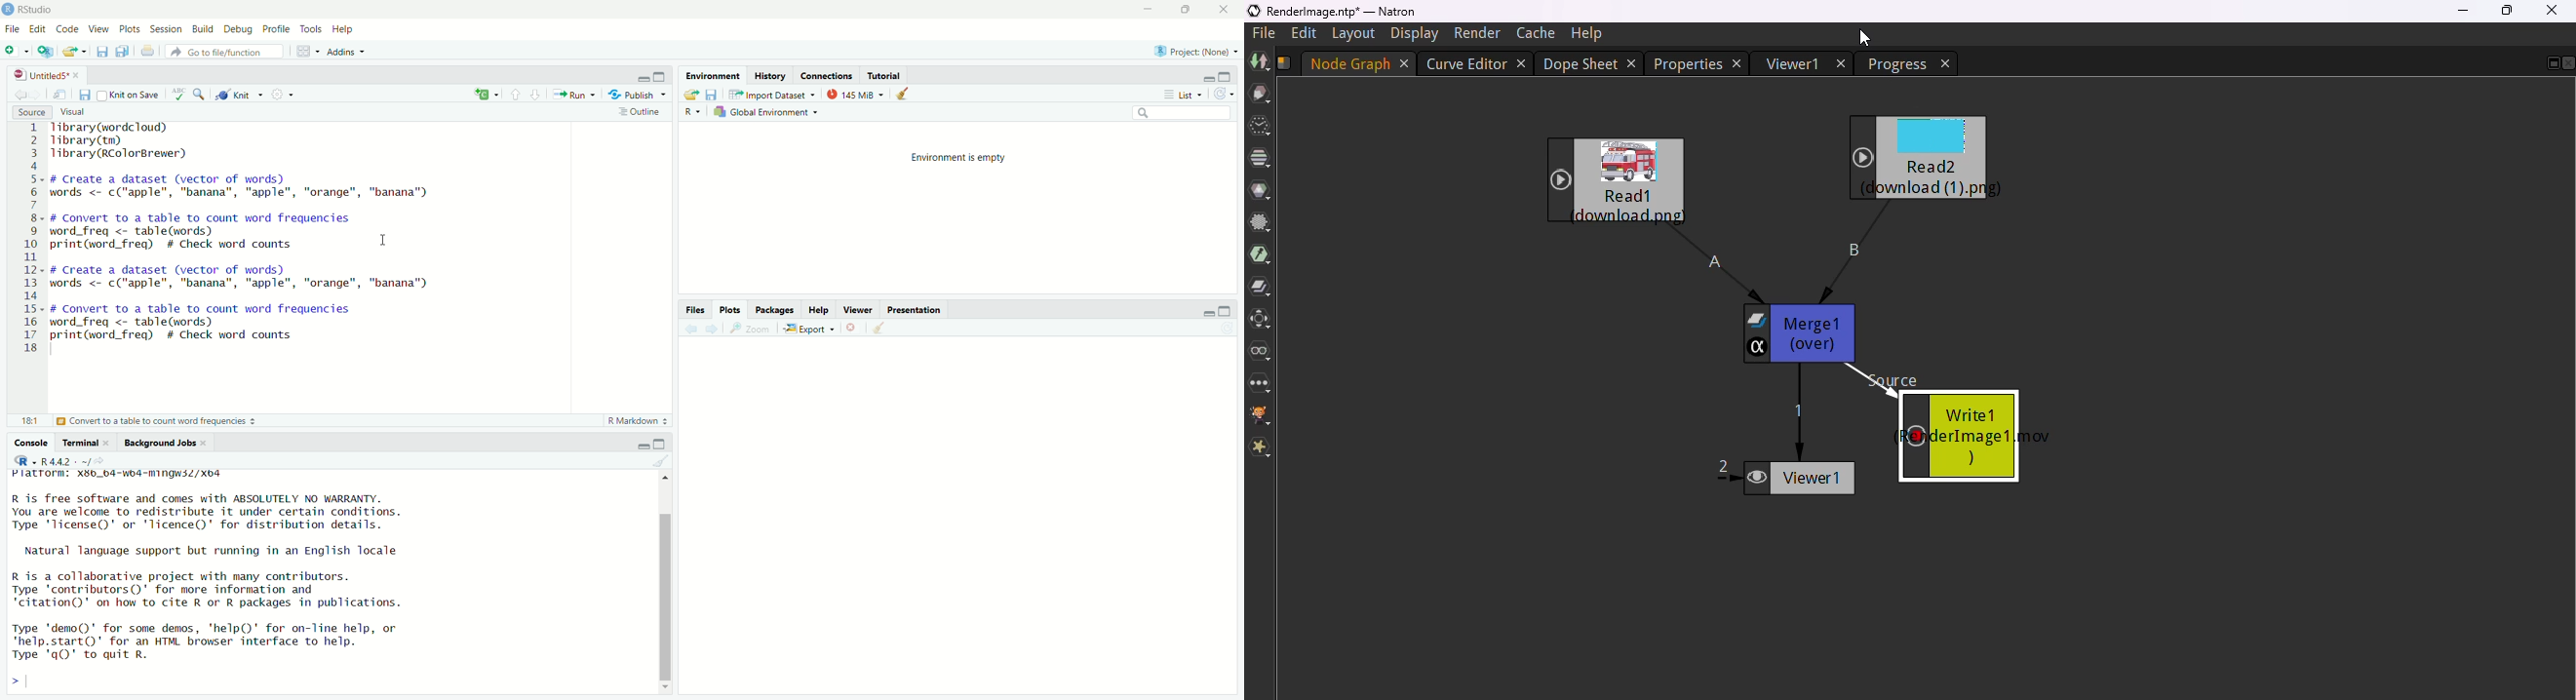  What do you see at coordinates (859, 309) in the screenshot?
I see `Viewer` at bounding box center [859, 309].